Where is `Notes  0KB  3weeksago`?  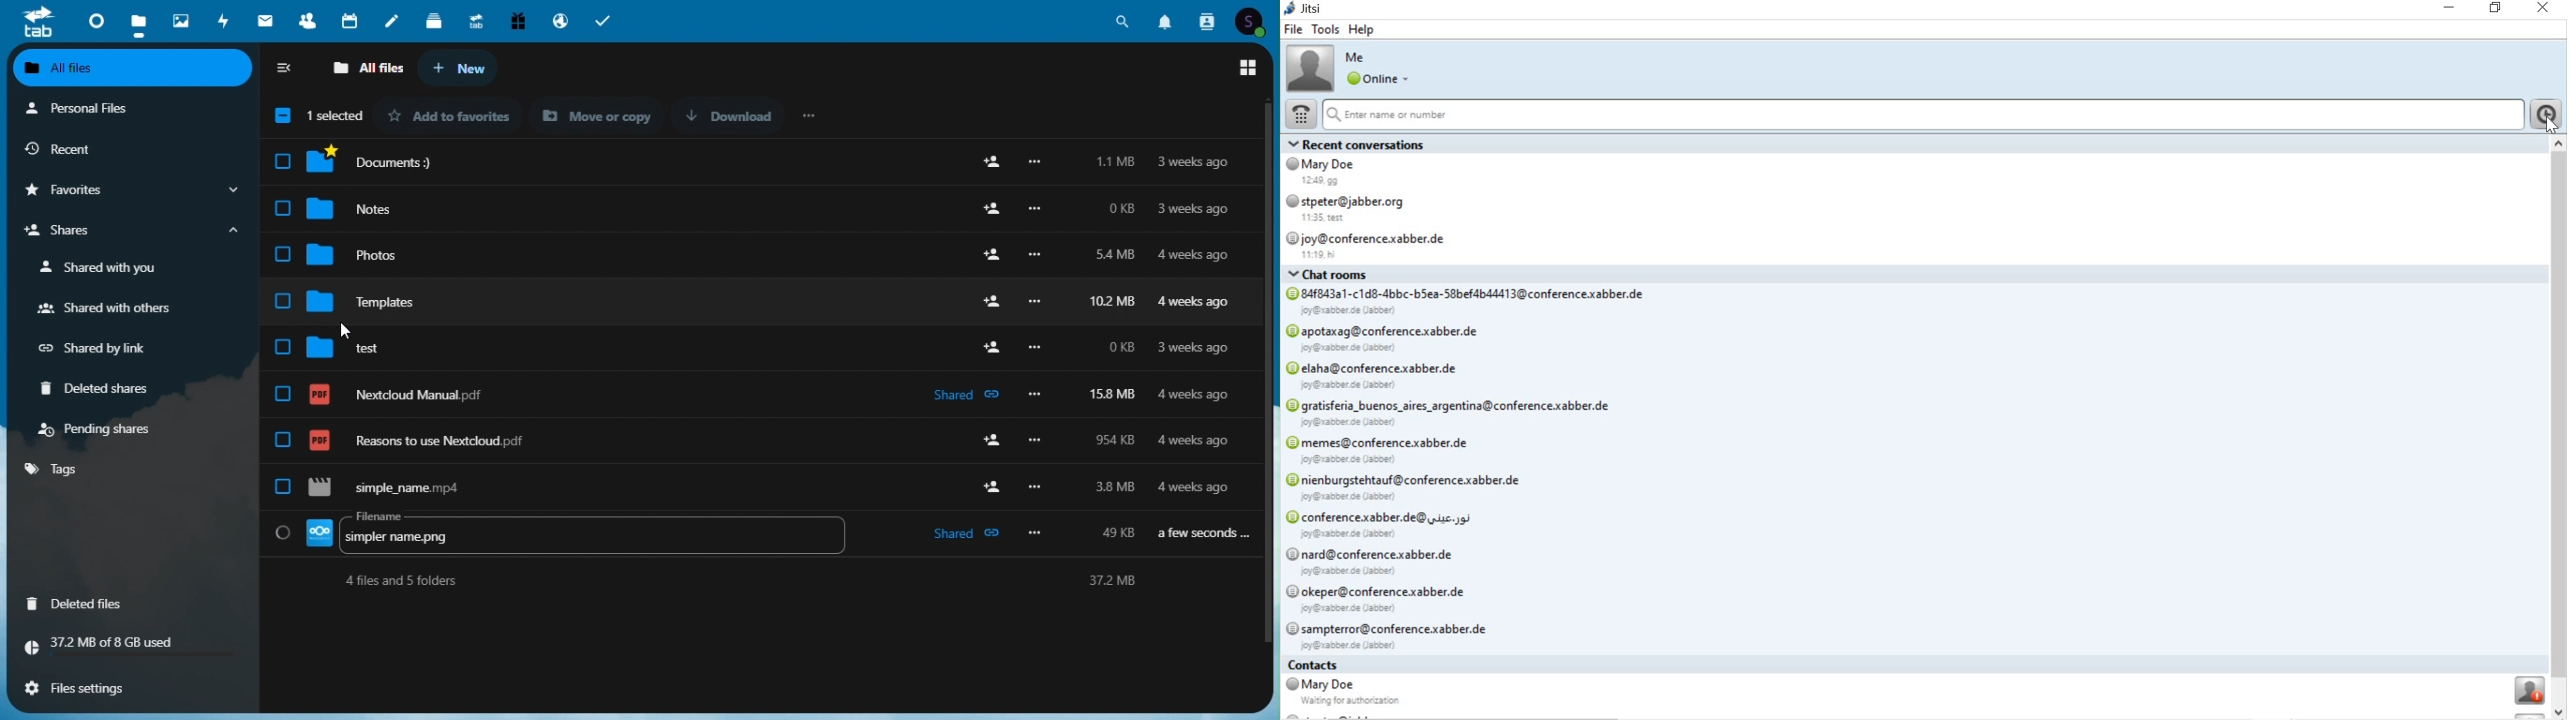 Notes  0KB  3weeksago is located at coordinates (761, 204).